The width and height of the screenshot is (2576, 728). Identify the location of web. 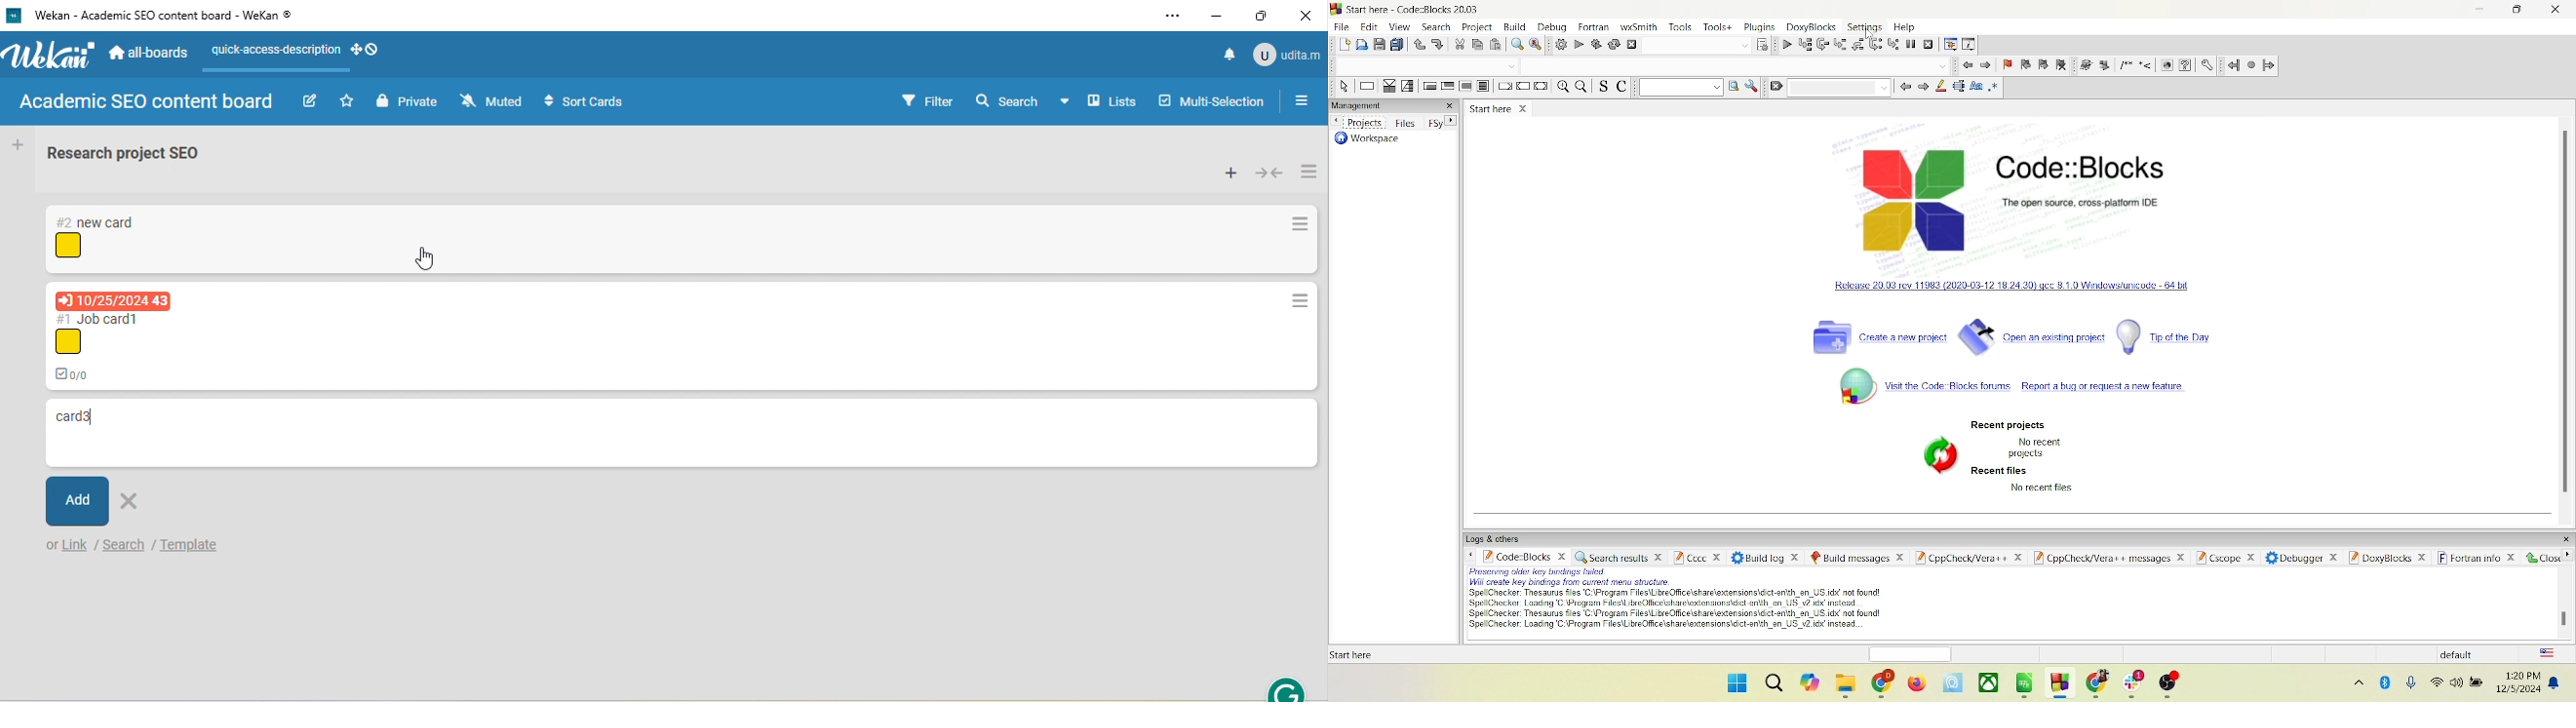
(2166, 64).